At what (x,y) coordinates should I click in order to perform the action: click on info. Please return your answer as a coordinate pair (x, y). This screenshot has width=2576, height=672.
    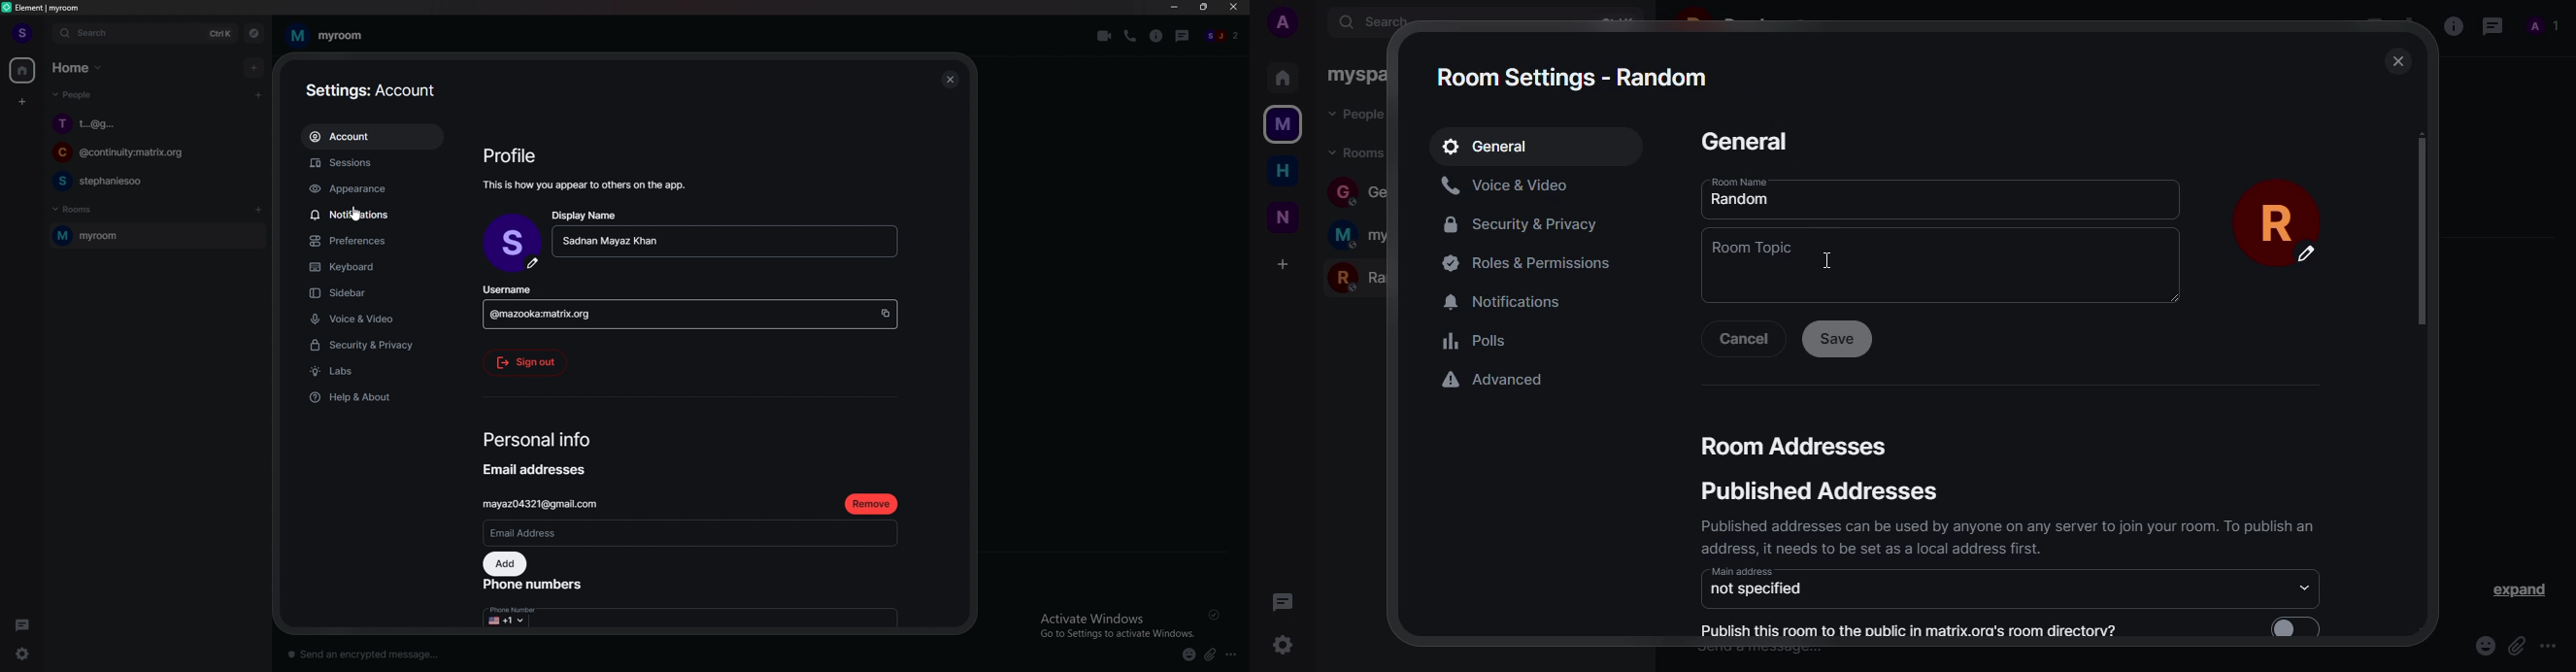
    Looking at the image, I should click on (587, 184).